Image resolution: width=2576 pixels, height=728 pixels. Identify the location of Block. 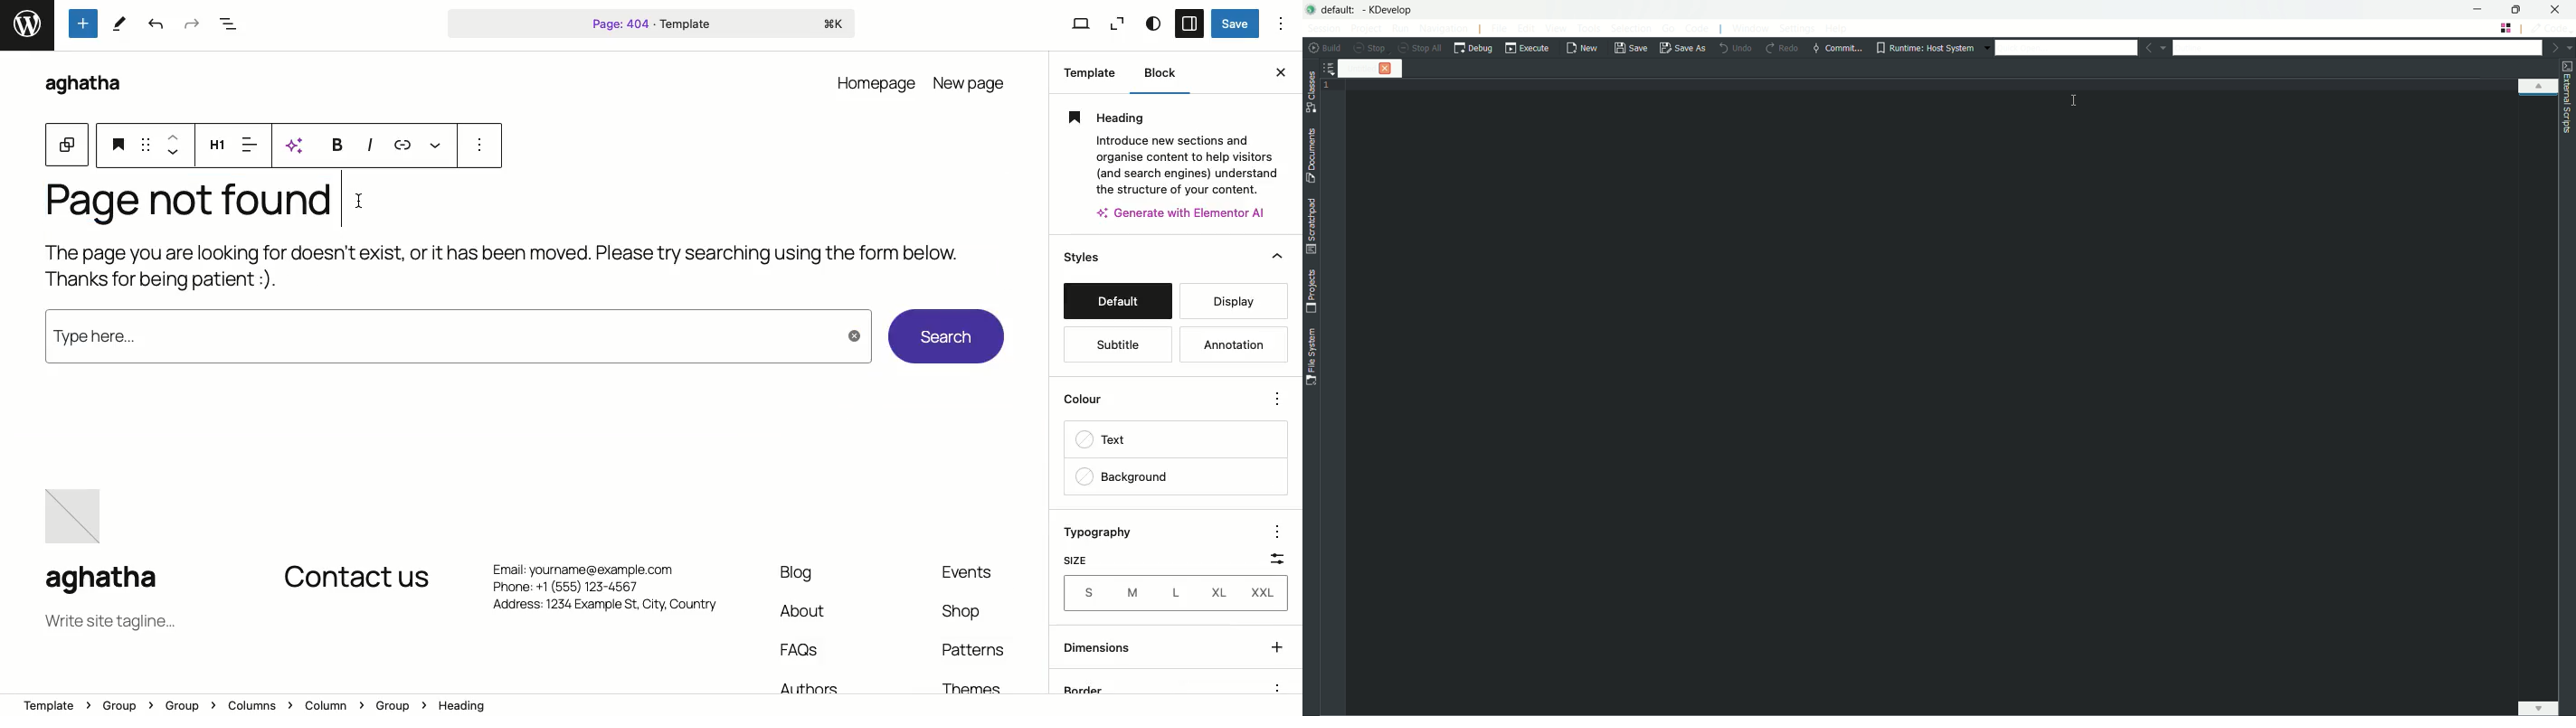
(1155, 72).